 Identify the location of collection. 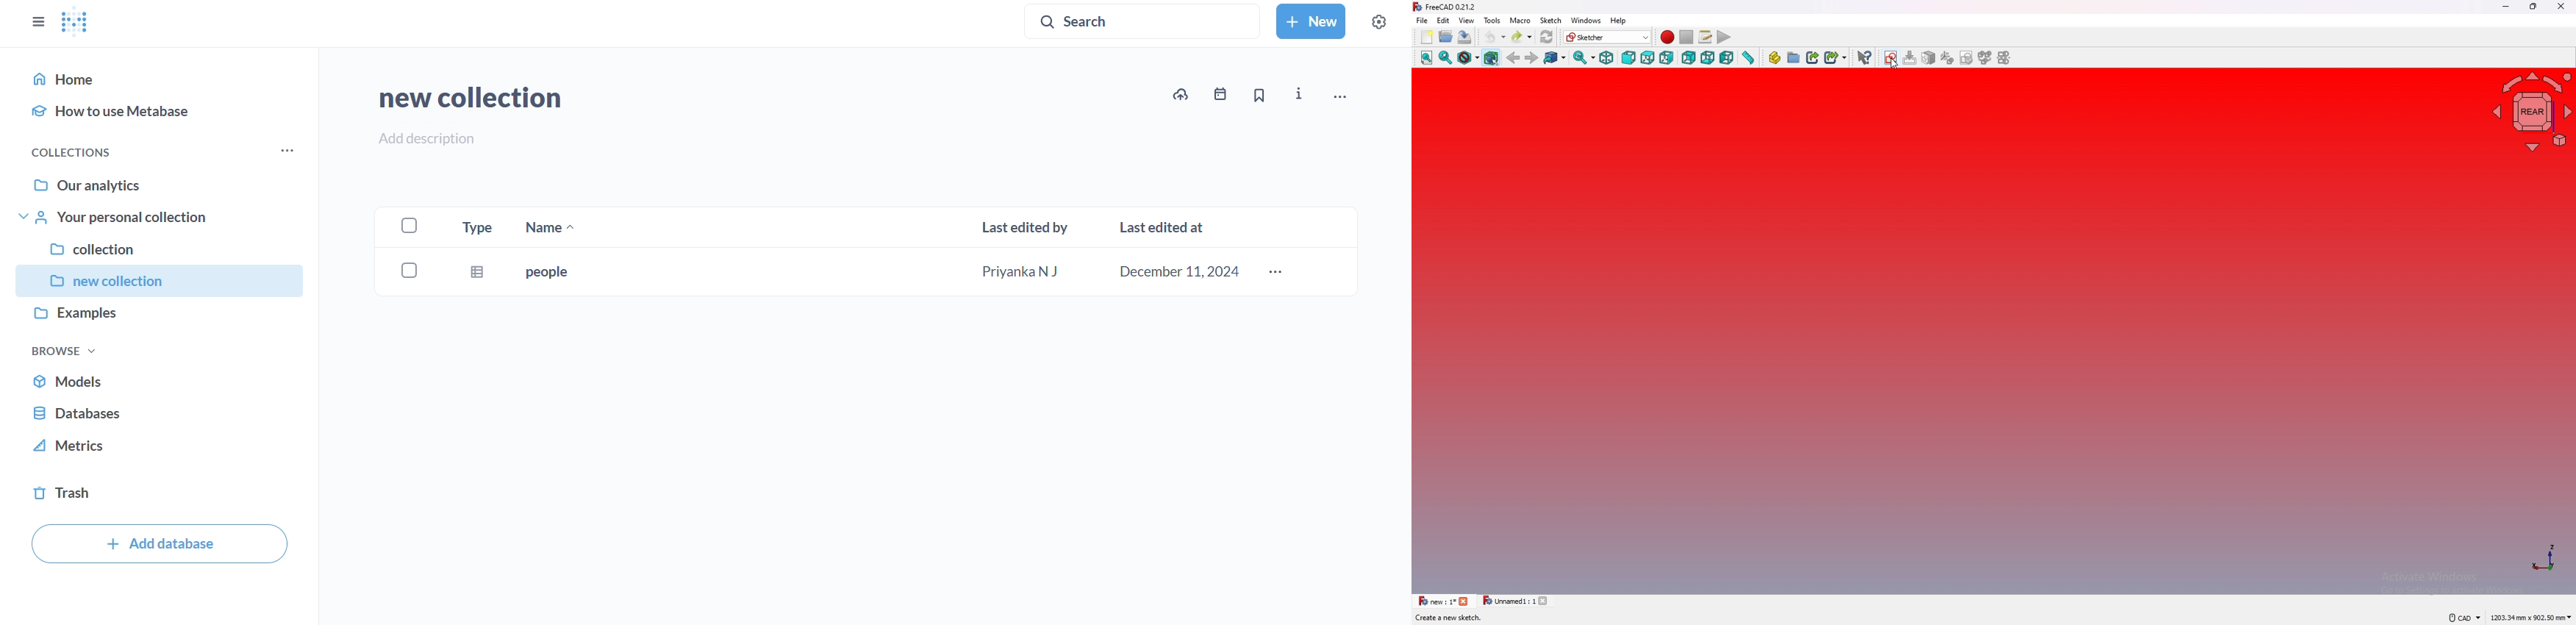
(160, 246).